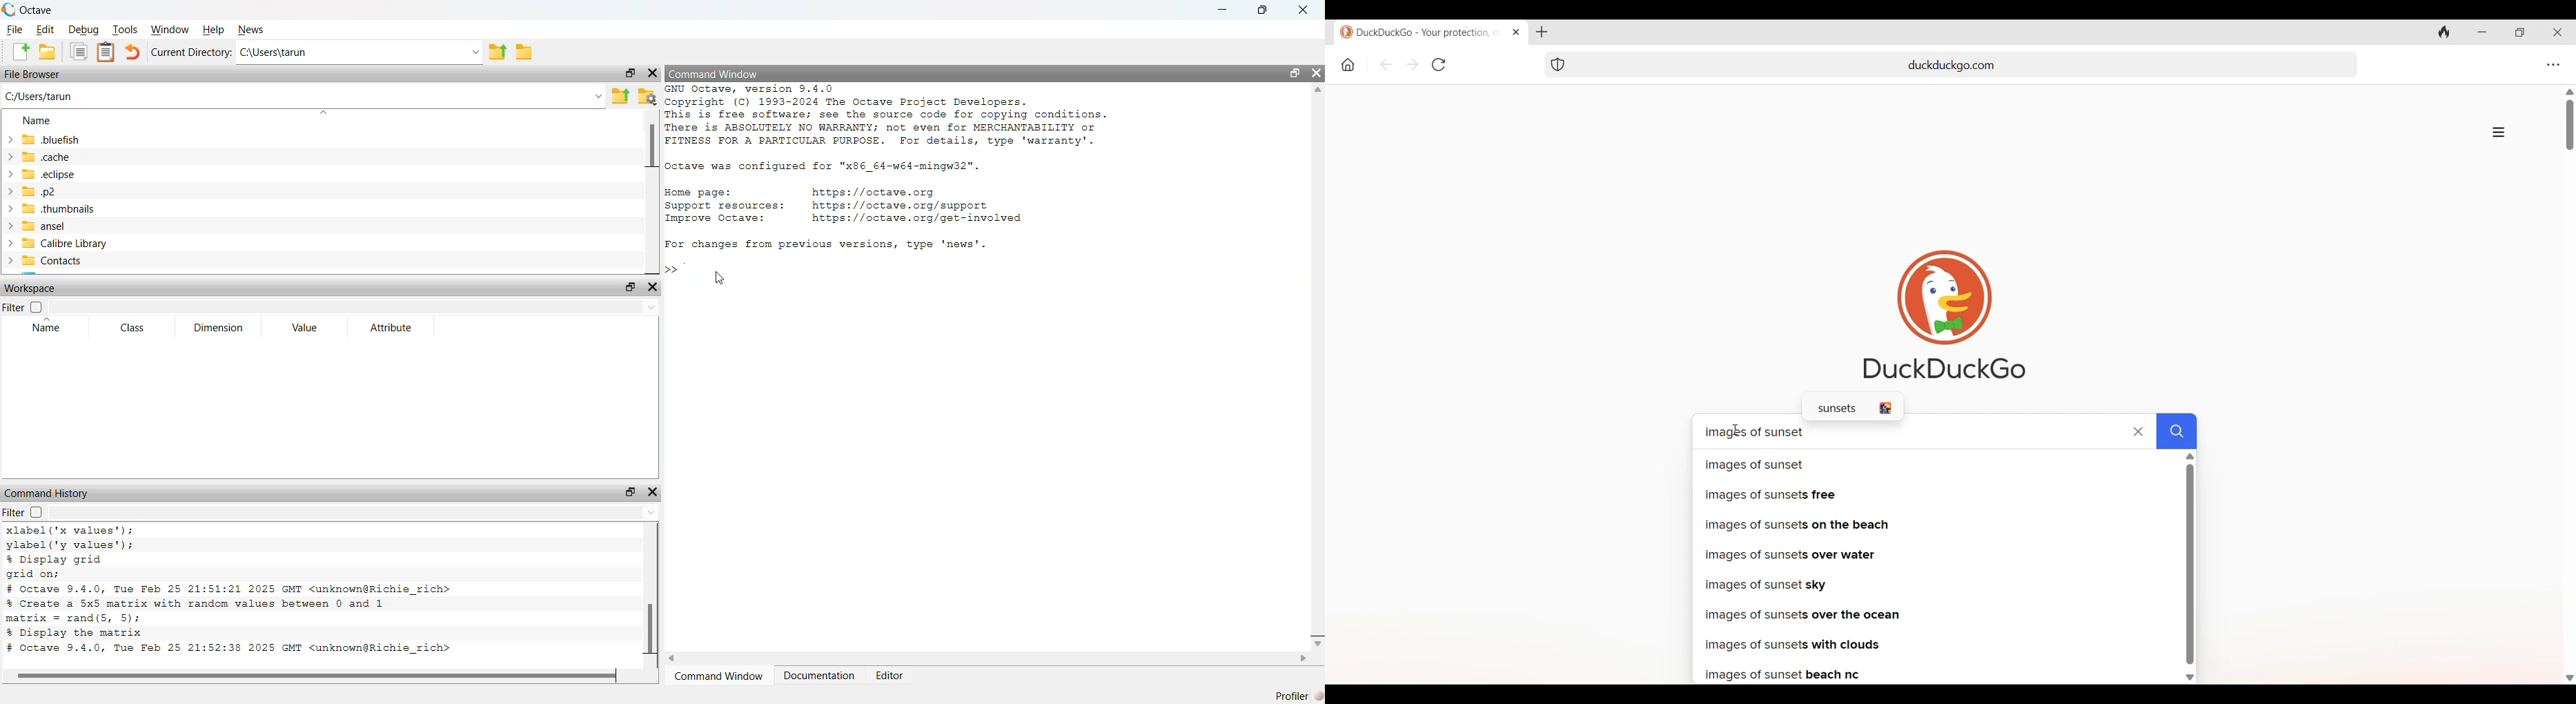 This screenshot has width=2576, height=728. What do you see at coordinates (37, 75) in the screenshot?
I see `File Browser` at bounding box center [37, 75].